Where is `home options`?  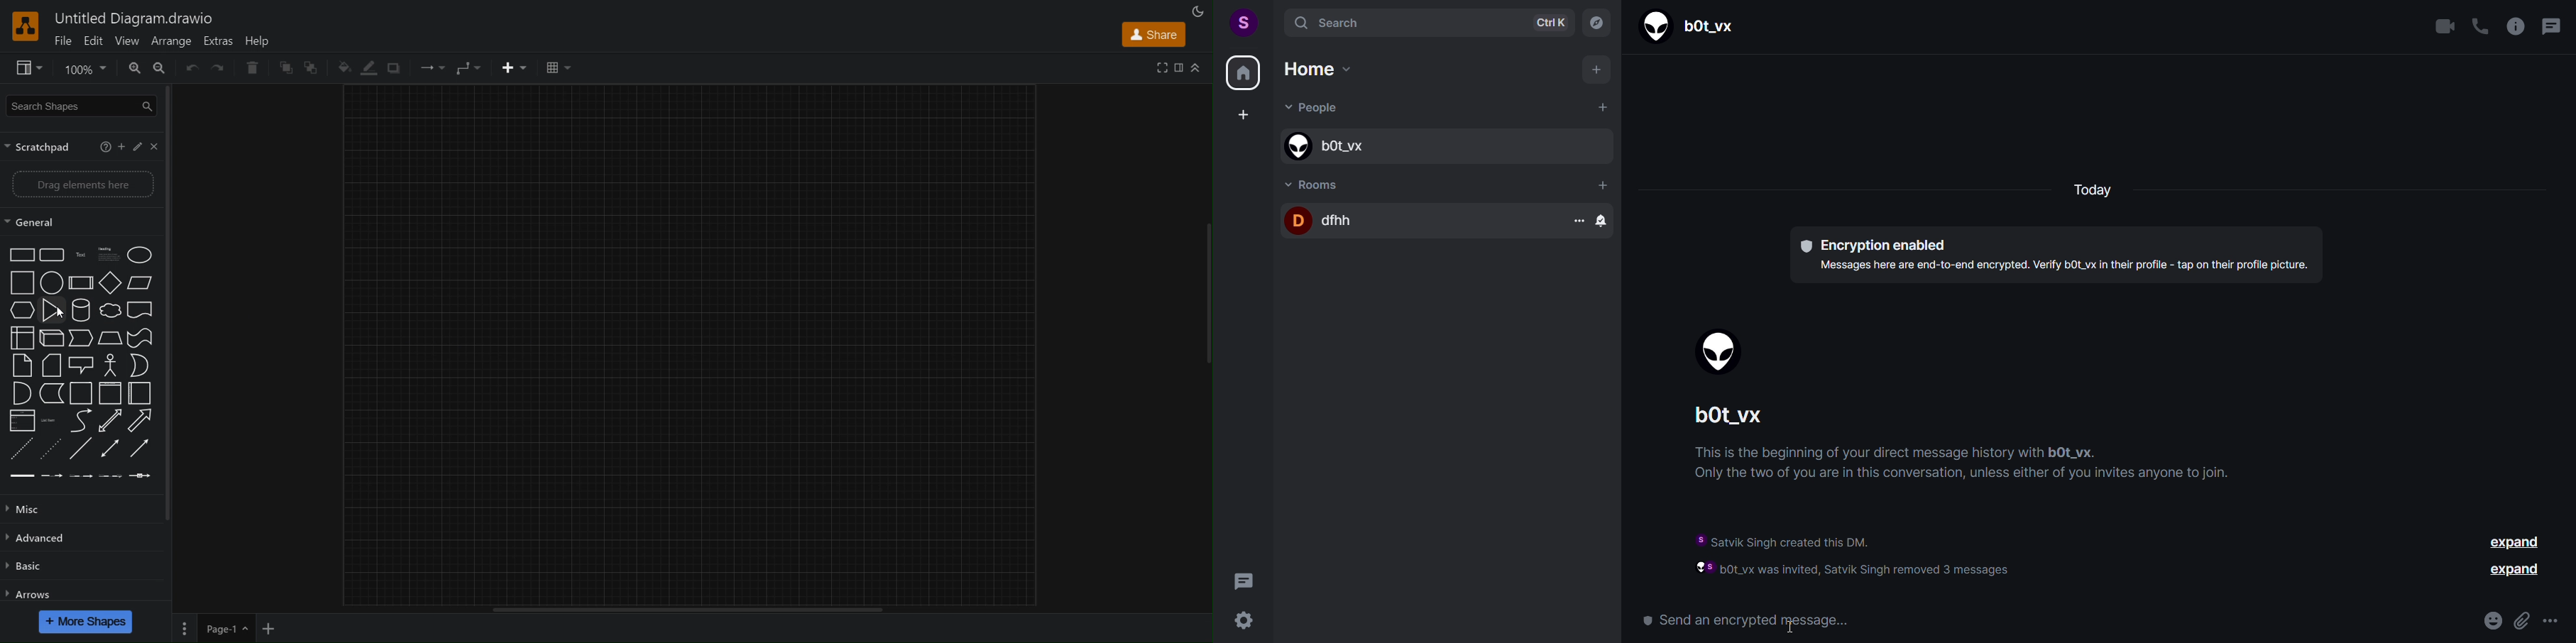 home options is located at coordinates (1330, 72).